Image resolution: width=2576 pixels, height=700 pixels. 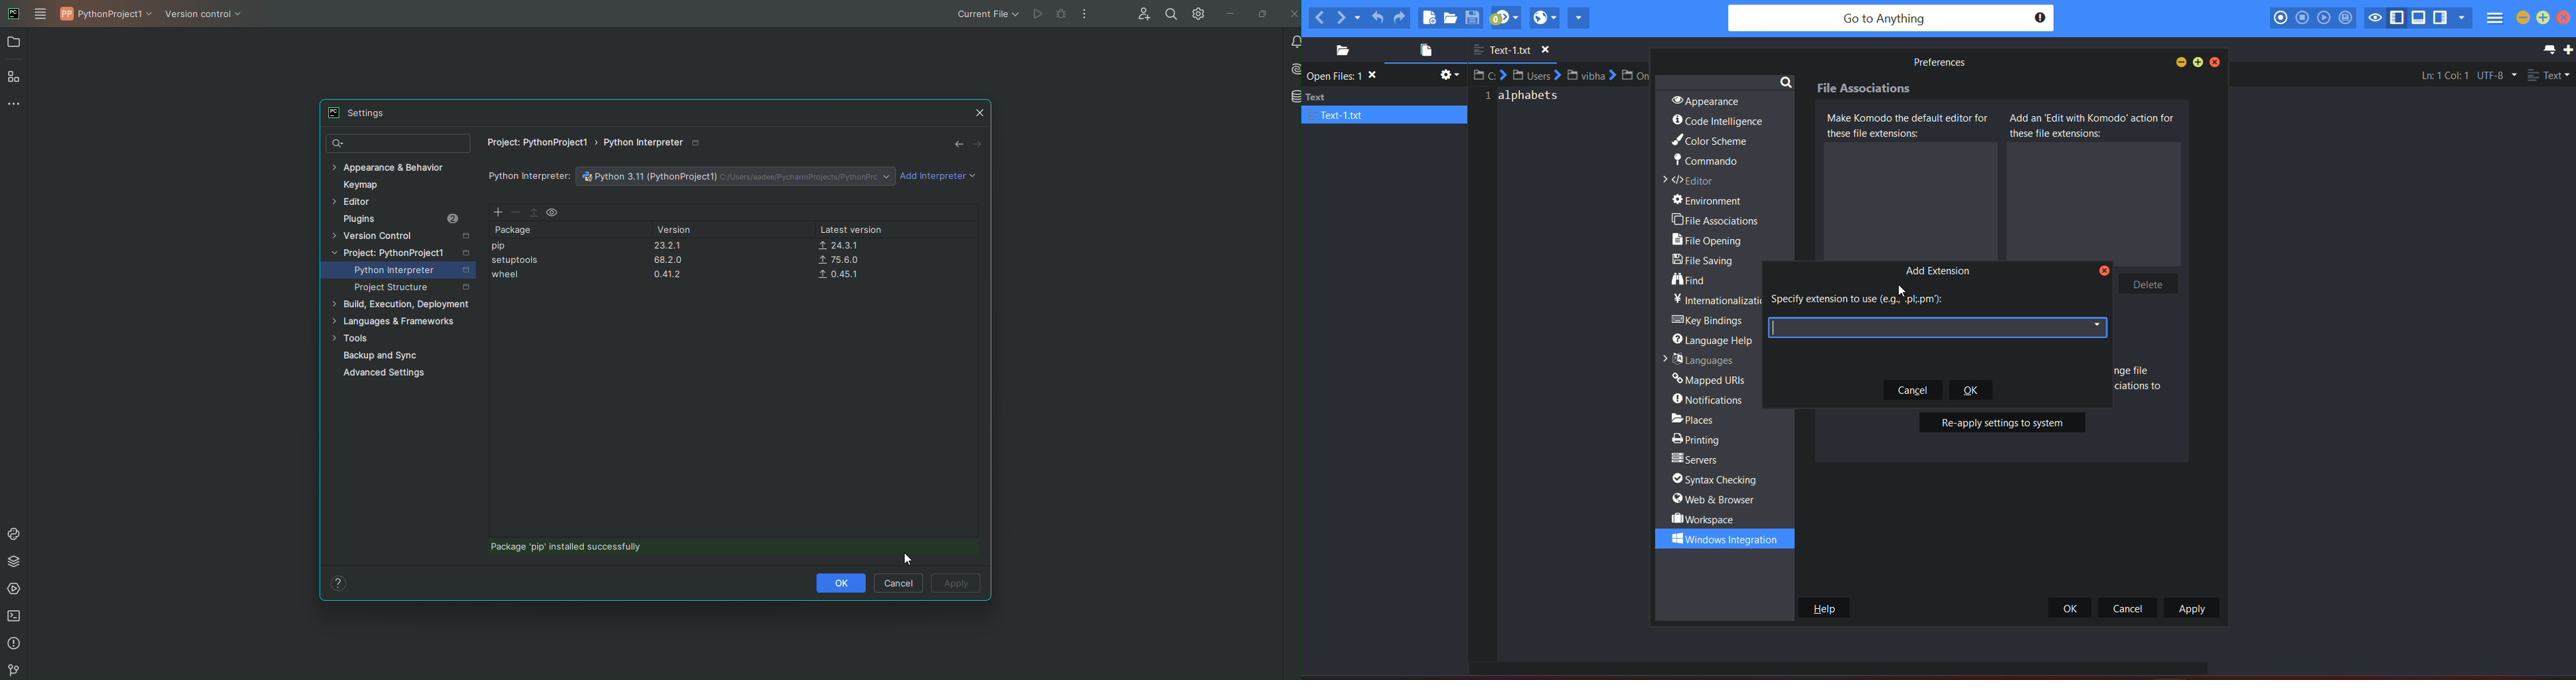 I want to click on next, so click(x=1348, y=17).